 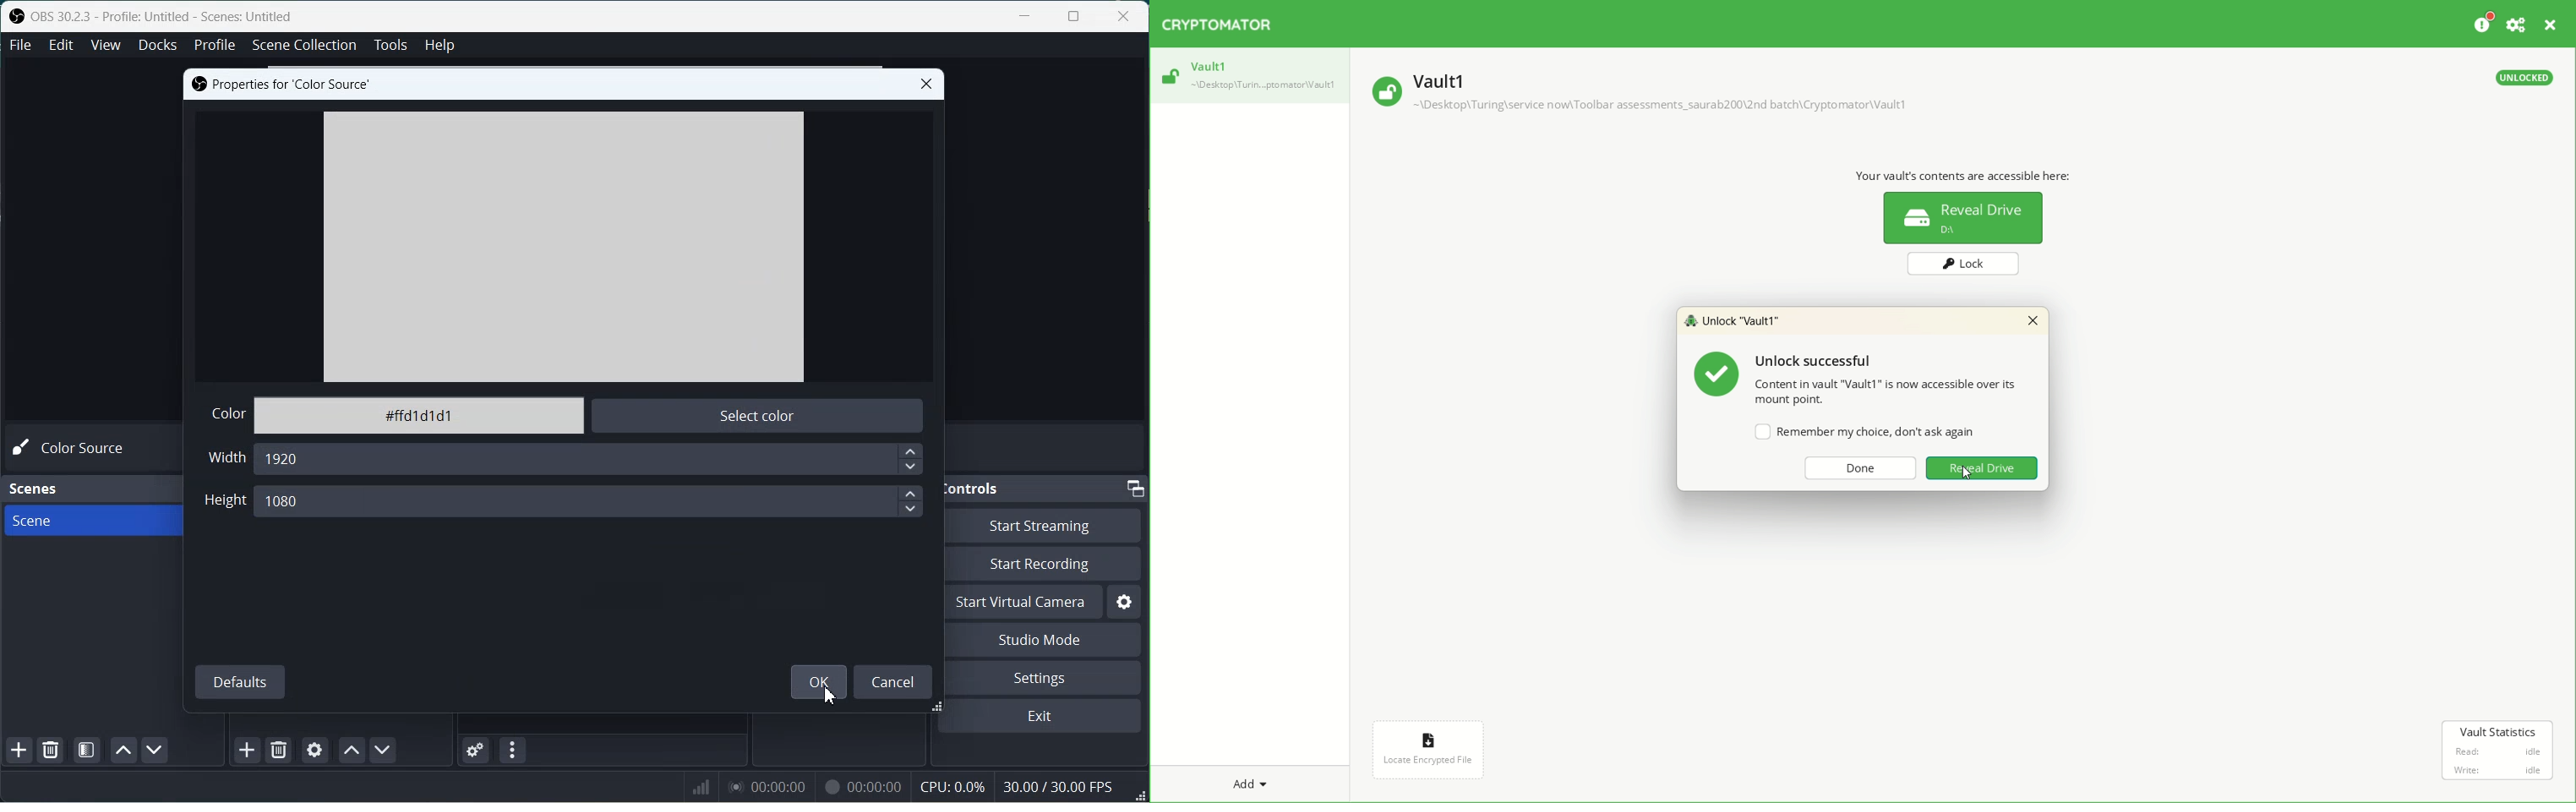 What do you see at coordinates (587, 500) in the screenshot?
I see `1080` at bounding box center [587, 500].